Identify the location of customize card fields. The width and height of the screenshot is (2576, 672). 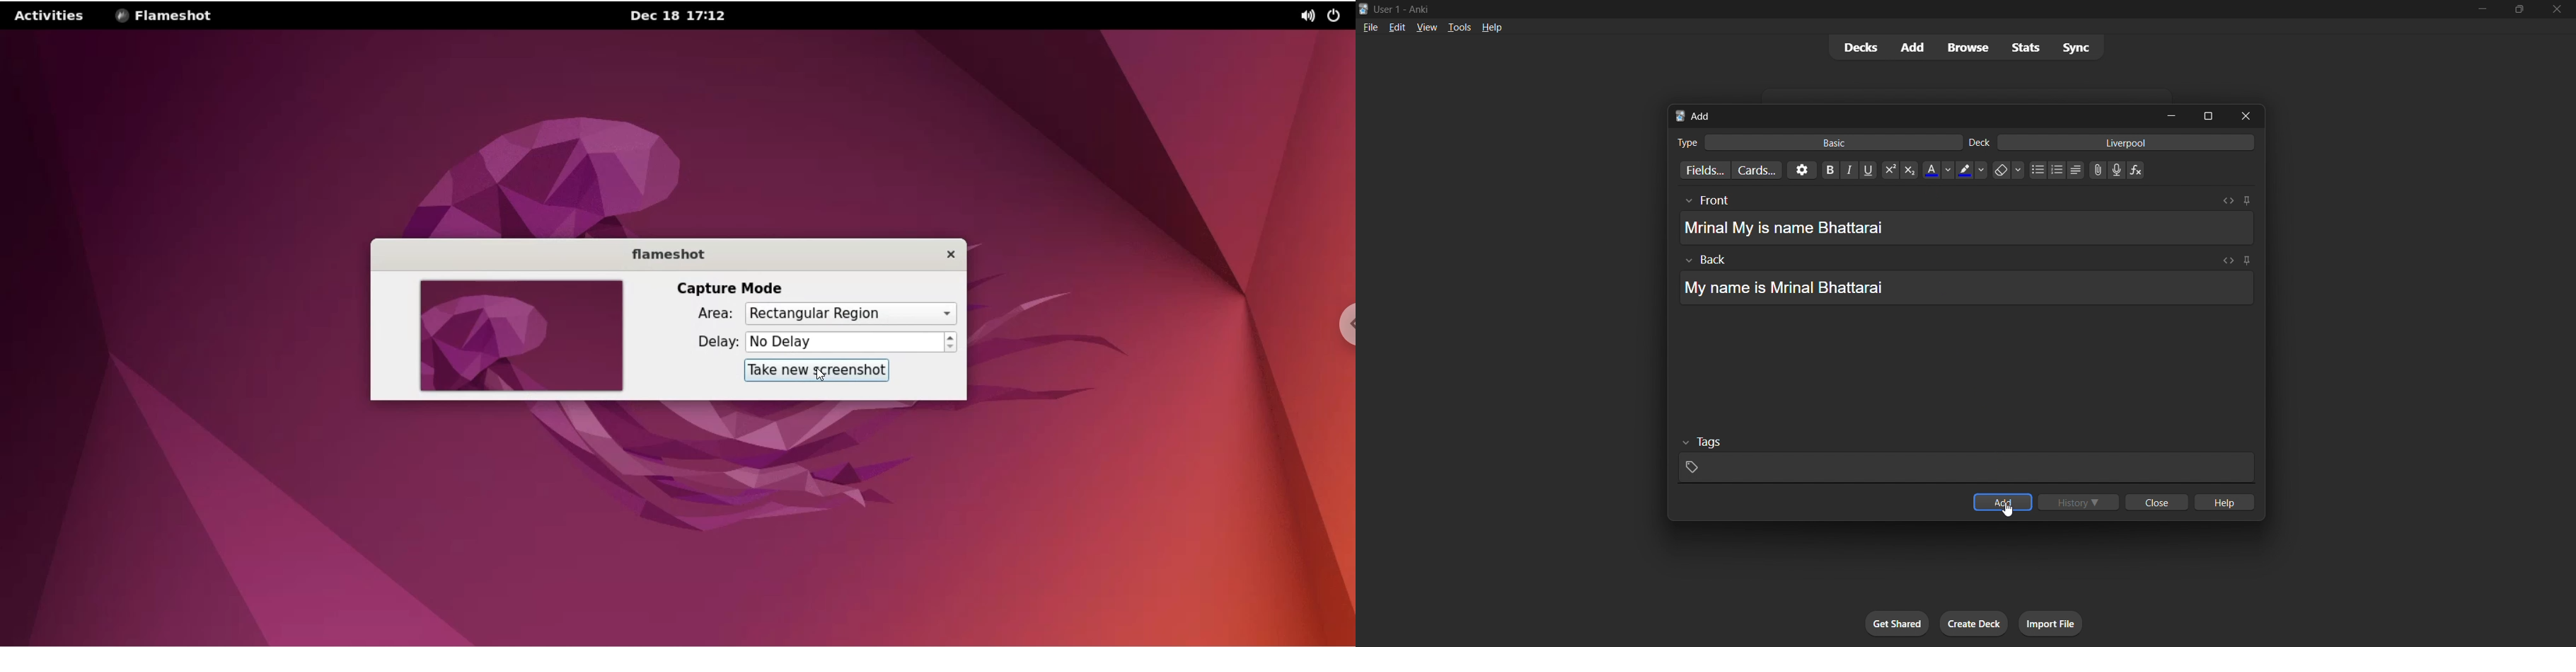
(1702, 170).